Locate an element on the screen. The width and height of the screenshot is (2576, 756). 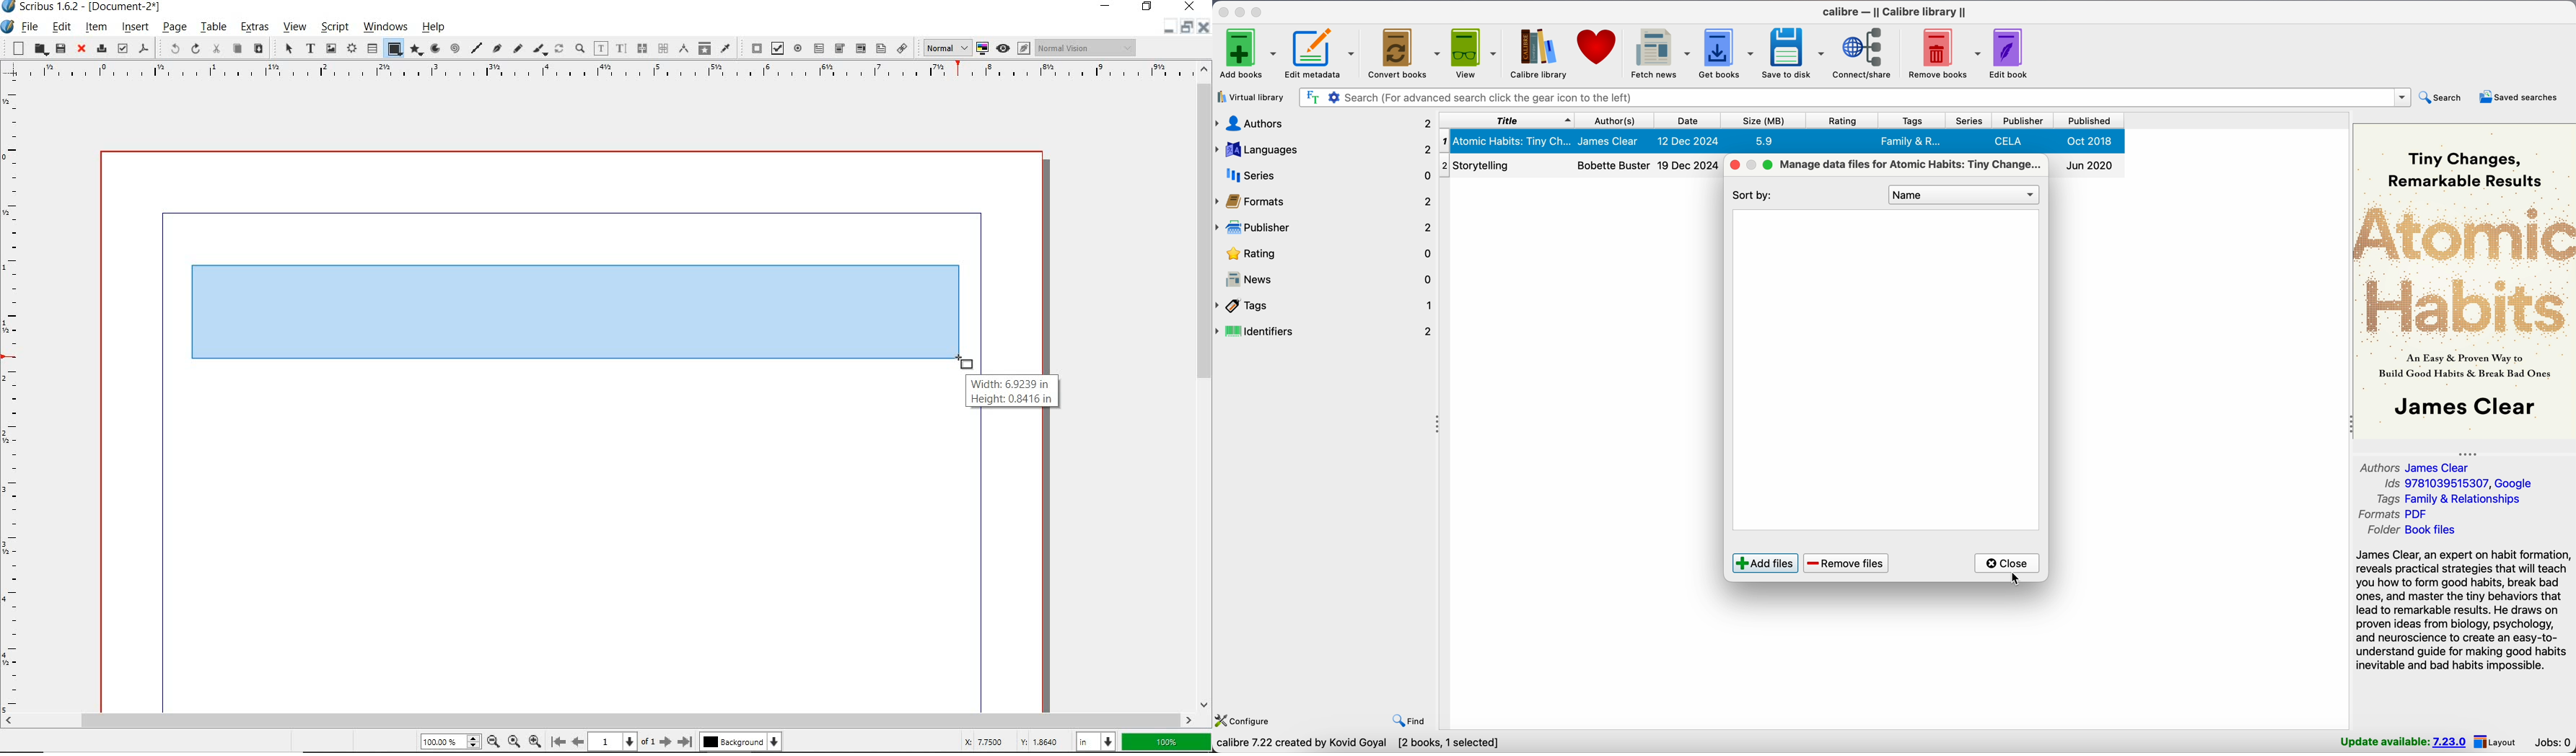
James Clear, an expert on habit formation, reveals practical strategies that will teach you how to form good habits, break bad ones, and master the tiny behaviors that lead to remarkable results. He draws on proven ideas from biology, psychology, and neuroscience... is located at coordinates (2462, 611).